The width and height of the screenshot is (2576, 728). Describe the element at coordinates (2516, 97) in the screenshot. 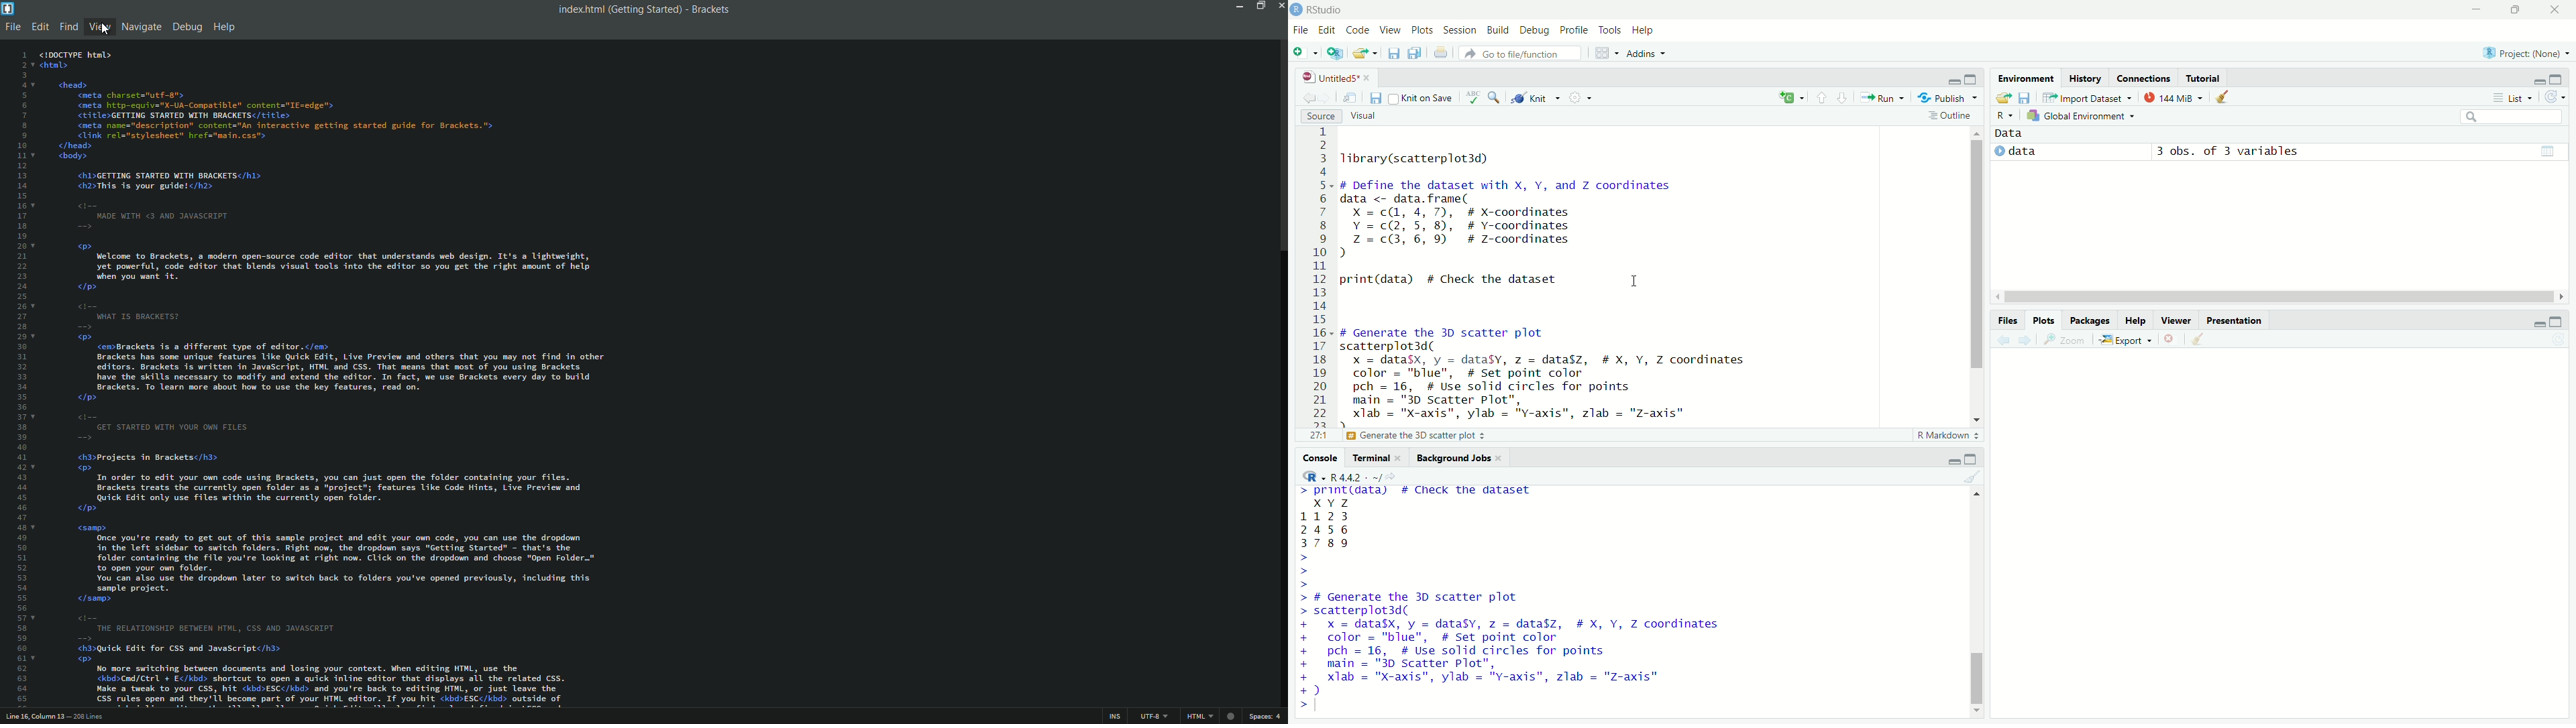

I see `List` at that location.